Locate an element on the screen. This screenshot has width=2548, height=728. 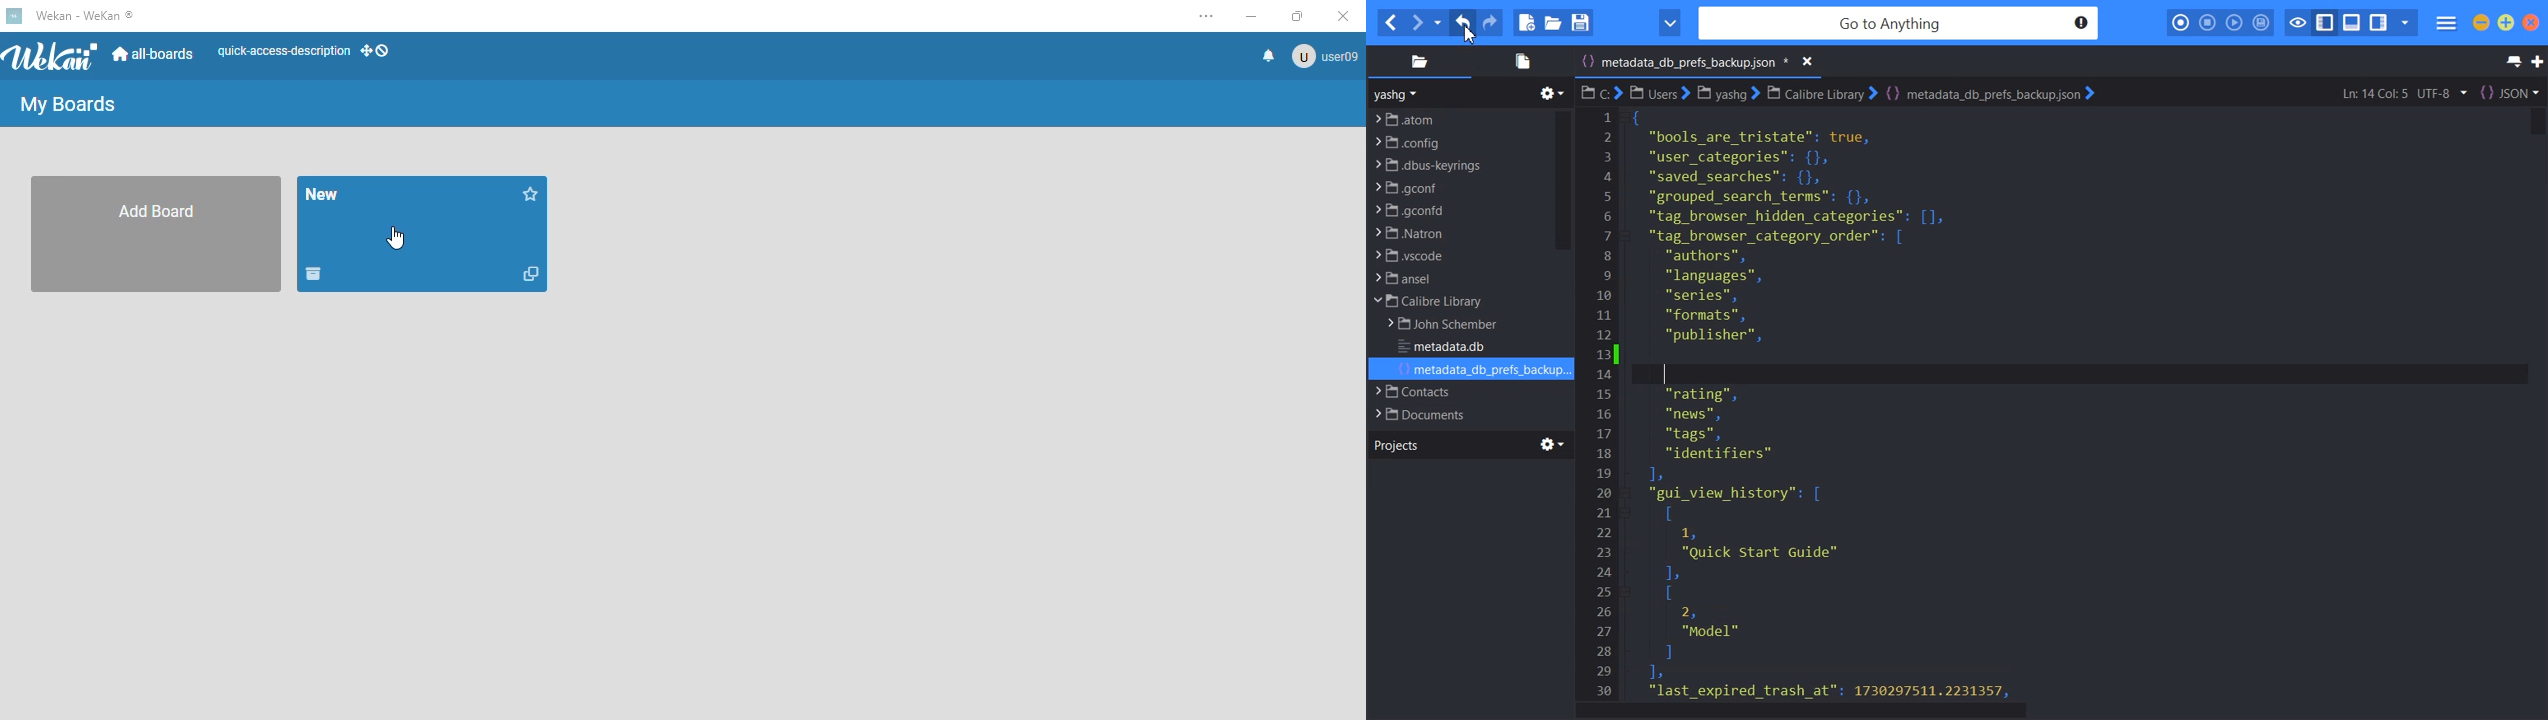
Settings is located at coordinates (1553, 444).